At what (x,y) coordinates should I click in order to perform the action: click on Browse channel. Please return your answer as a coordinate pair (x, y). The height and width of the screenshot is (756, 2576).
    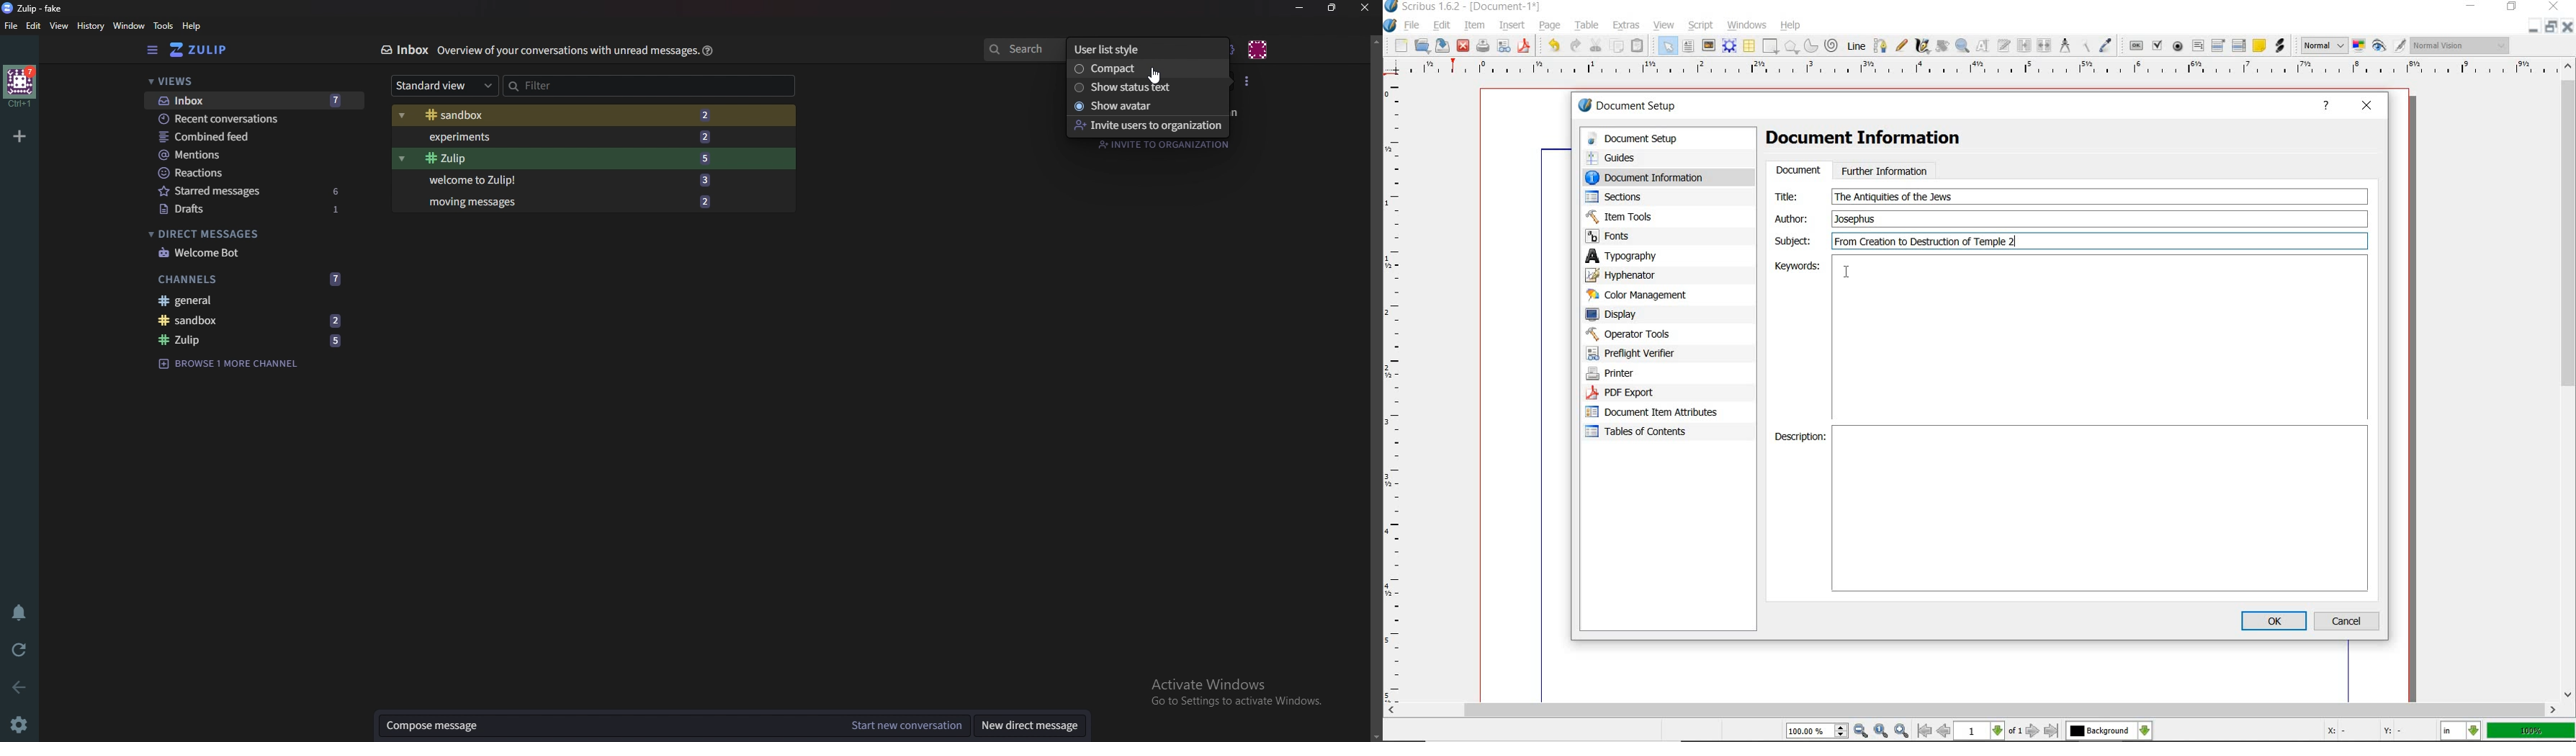
    Looking at the image, I should click on (237, 365).